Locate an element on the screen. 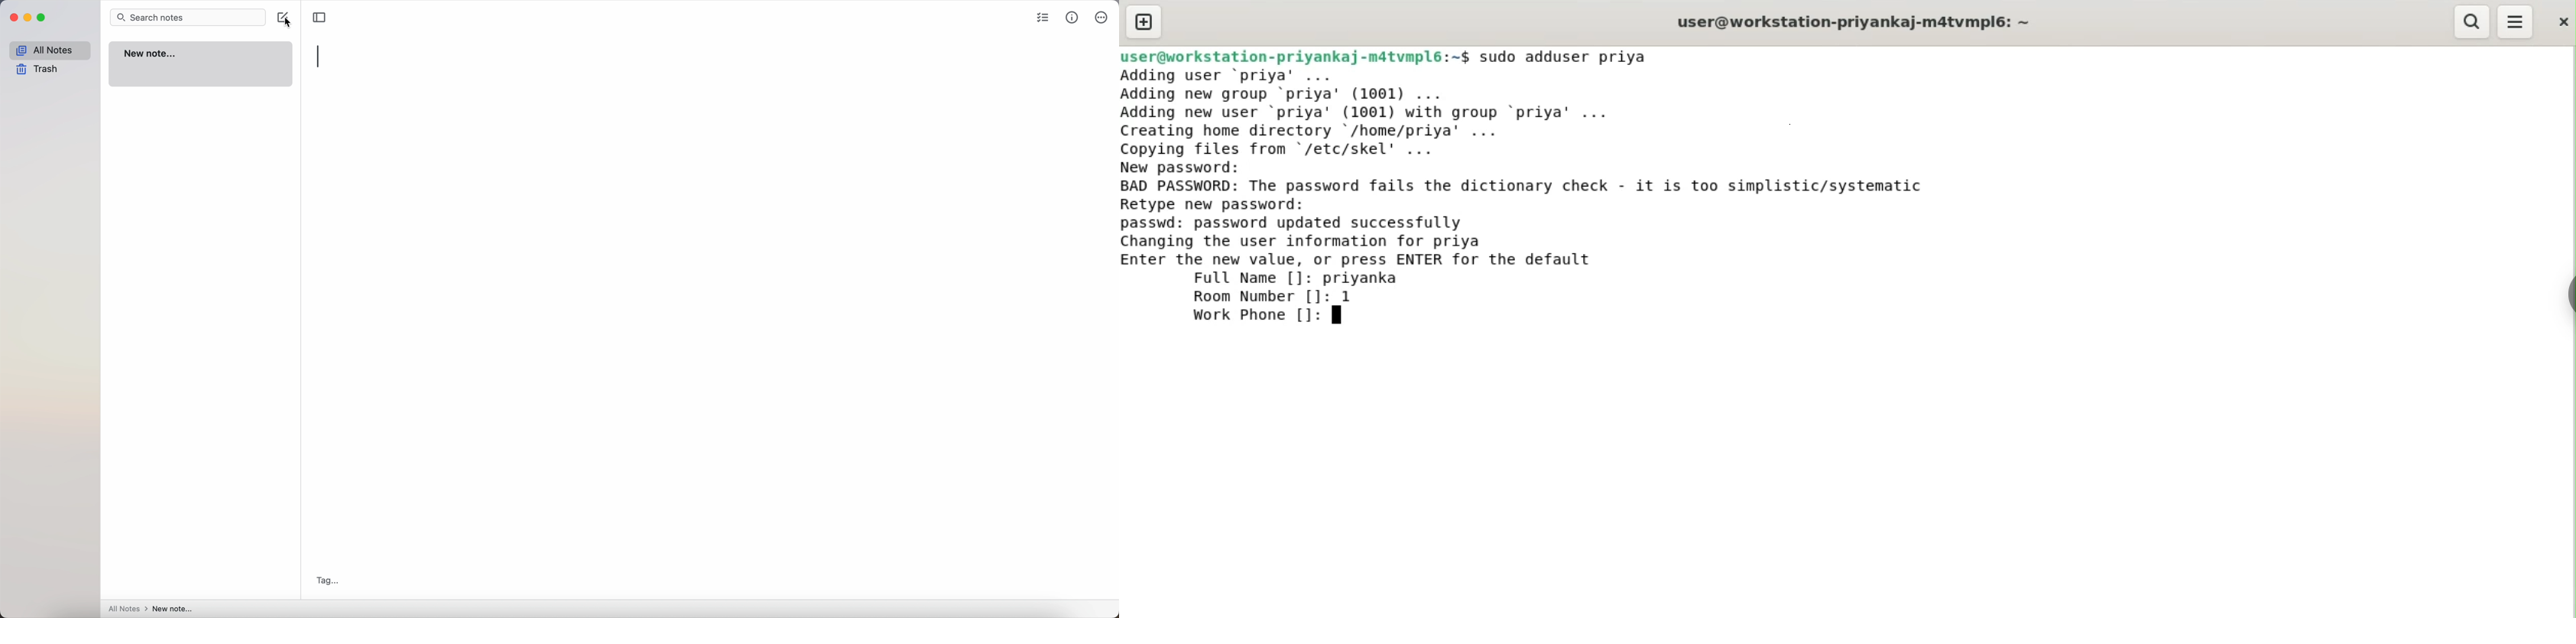  cursor is located at coordinates (283, 20).